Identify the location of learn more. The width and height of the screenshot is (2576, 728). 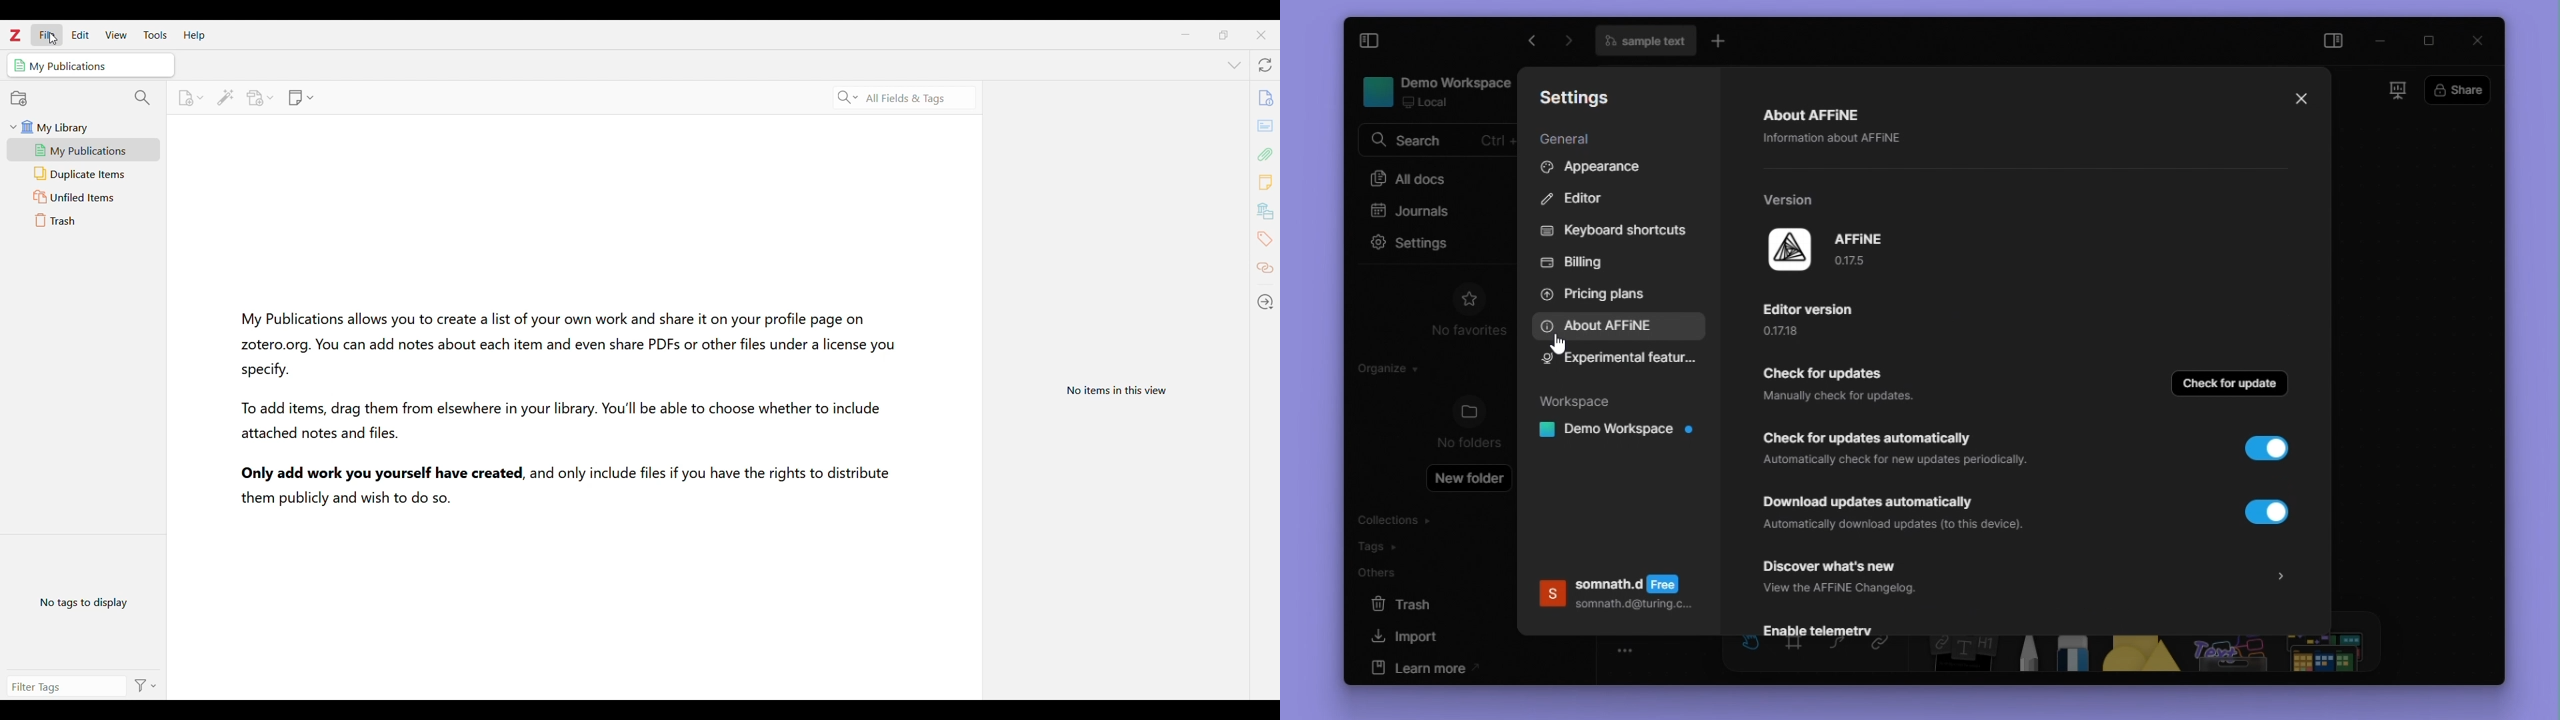
(1425, 668).